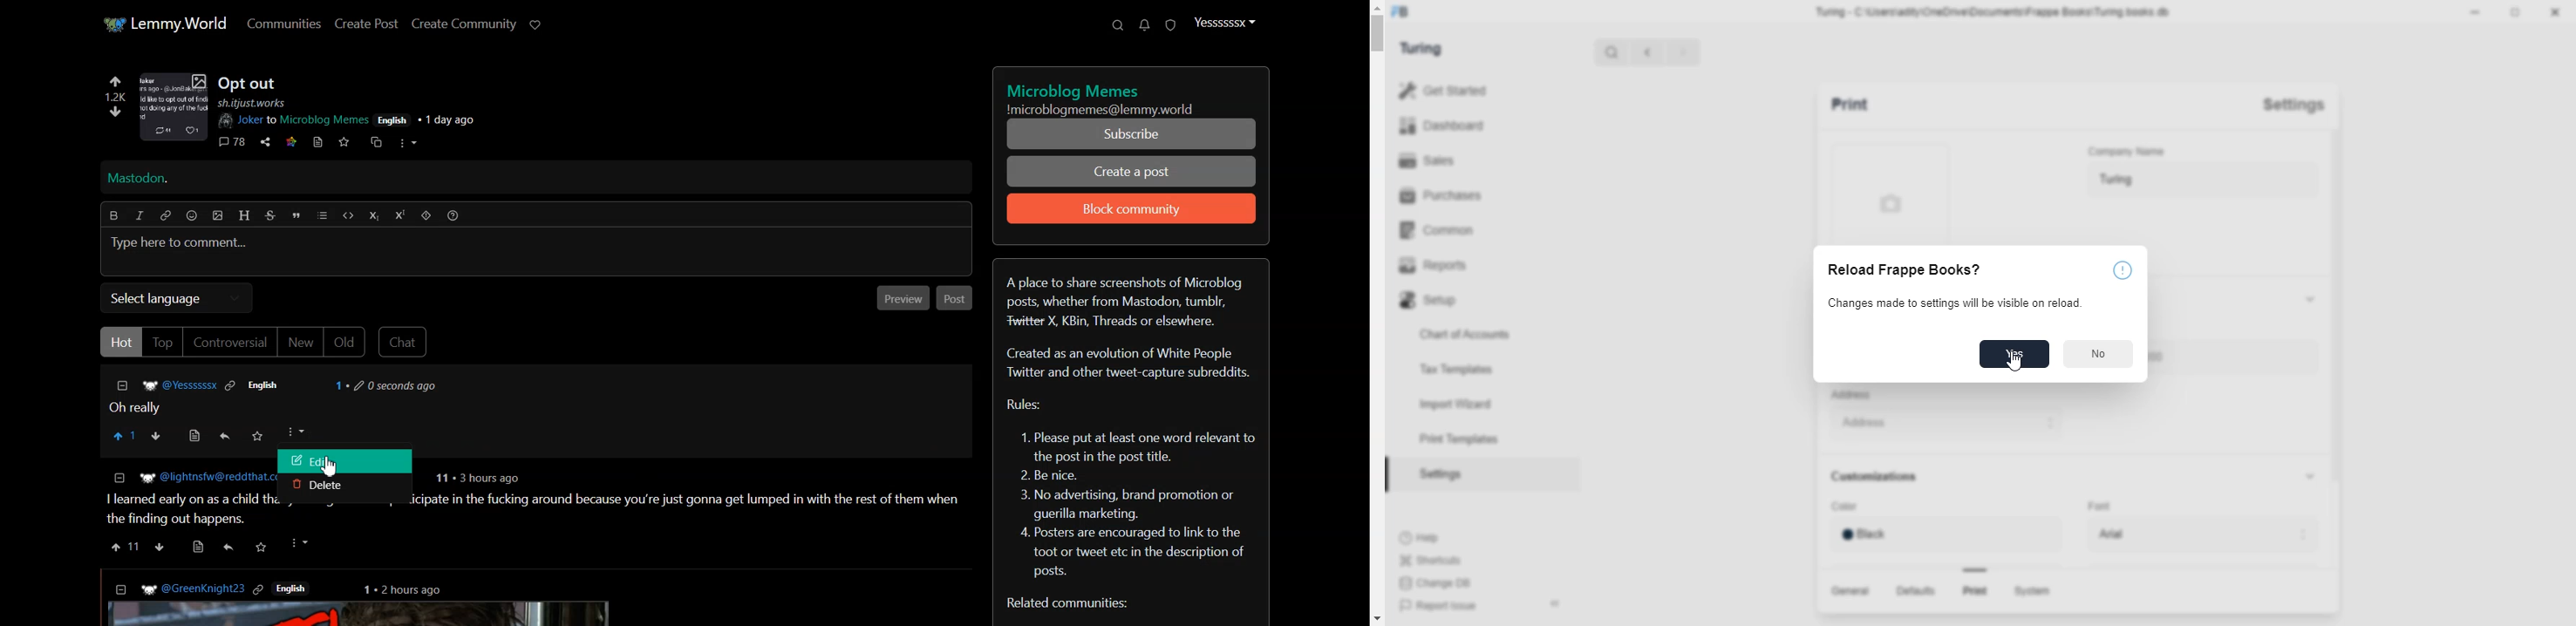 The width and height of the screenshot is (2576, 644). Describe the element at coordinates (193, 215) in the screenshot. I see `Emoji` at that location.